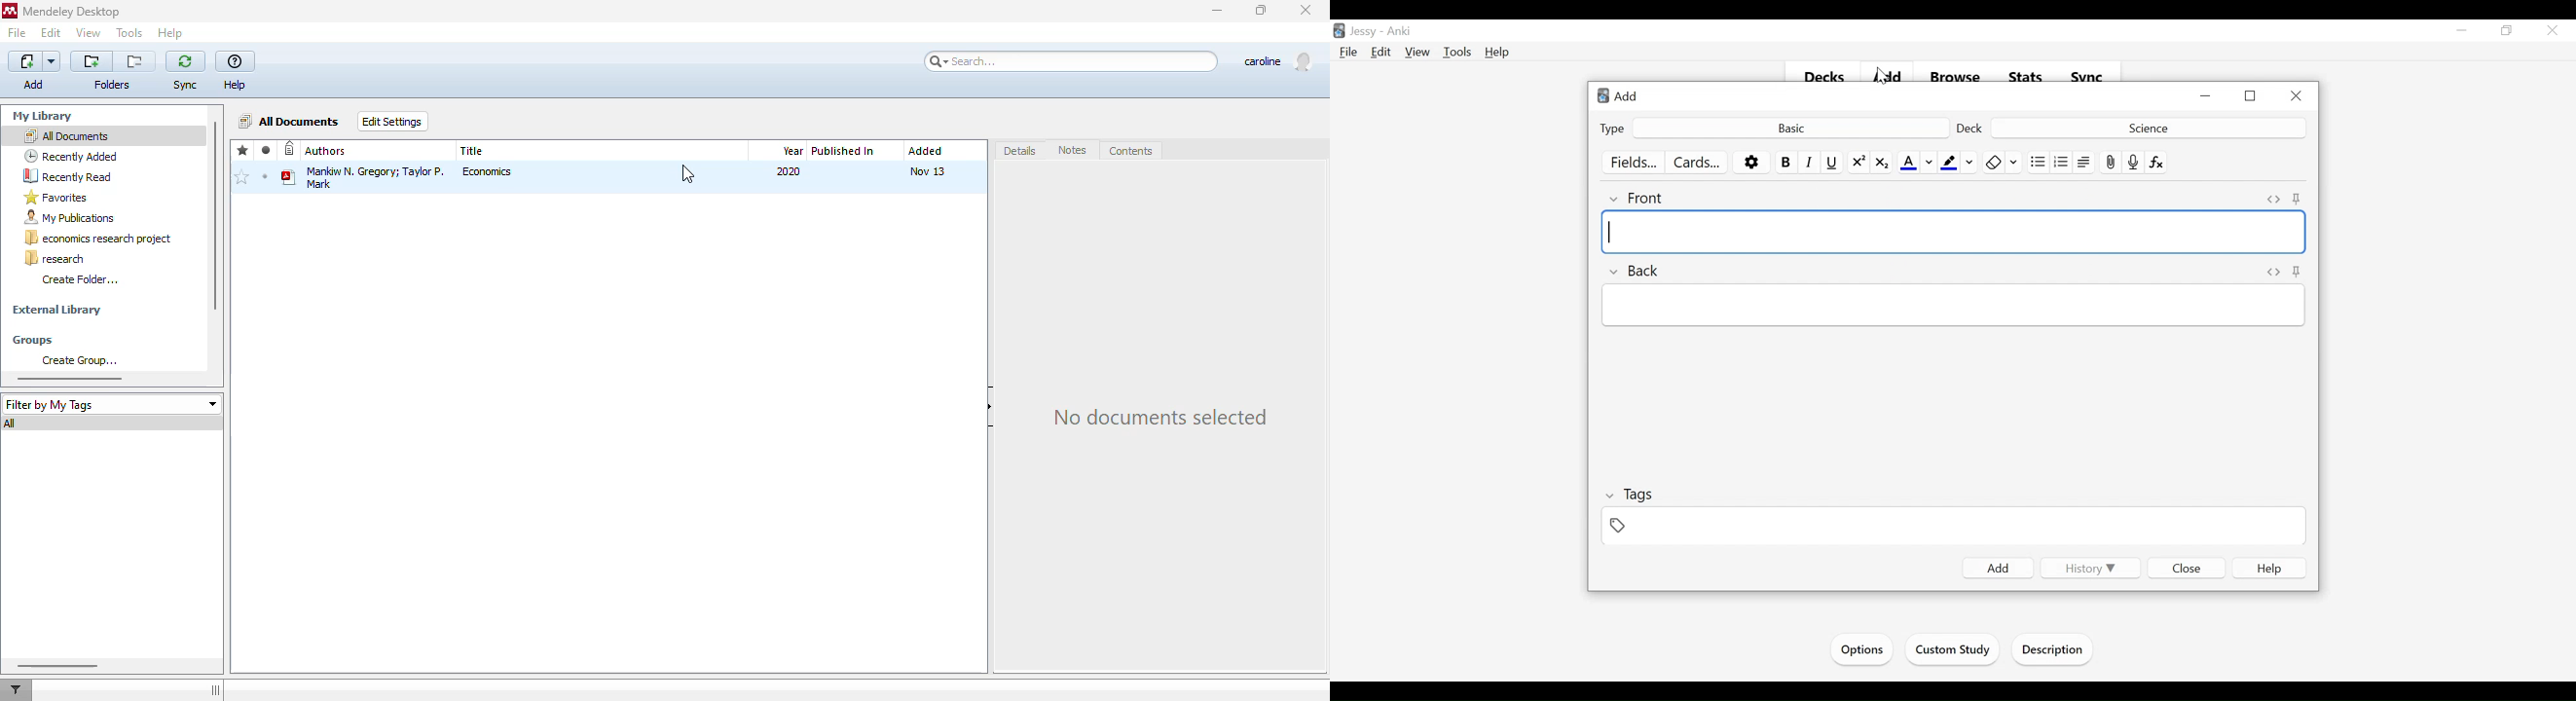 The image size is (2576, 728). I want to click on Alignment, so click(2084, 162).